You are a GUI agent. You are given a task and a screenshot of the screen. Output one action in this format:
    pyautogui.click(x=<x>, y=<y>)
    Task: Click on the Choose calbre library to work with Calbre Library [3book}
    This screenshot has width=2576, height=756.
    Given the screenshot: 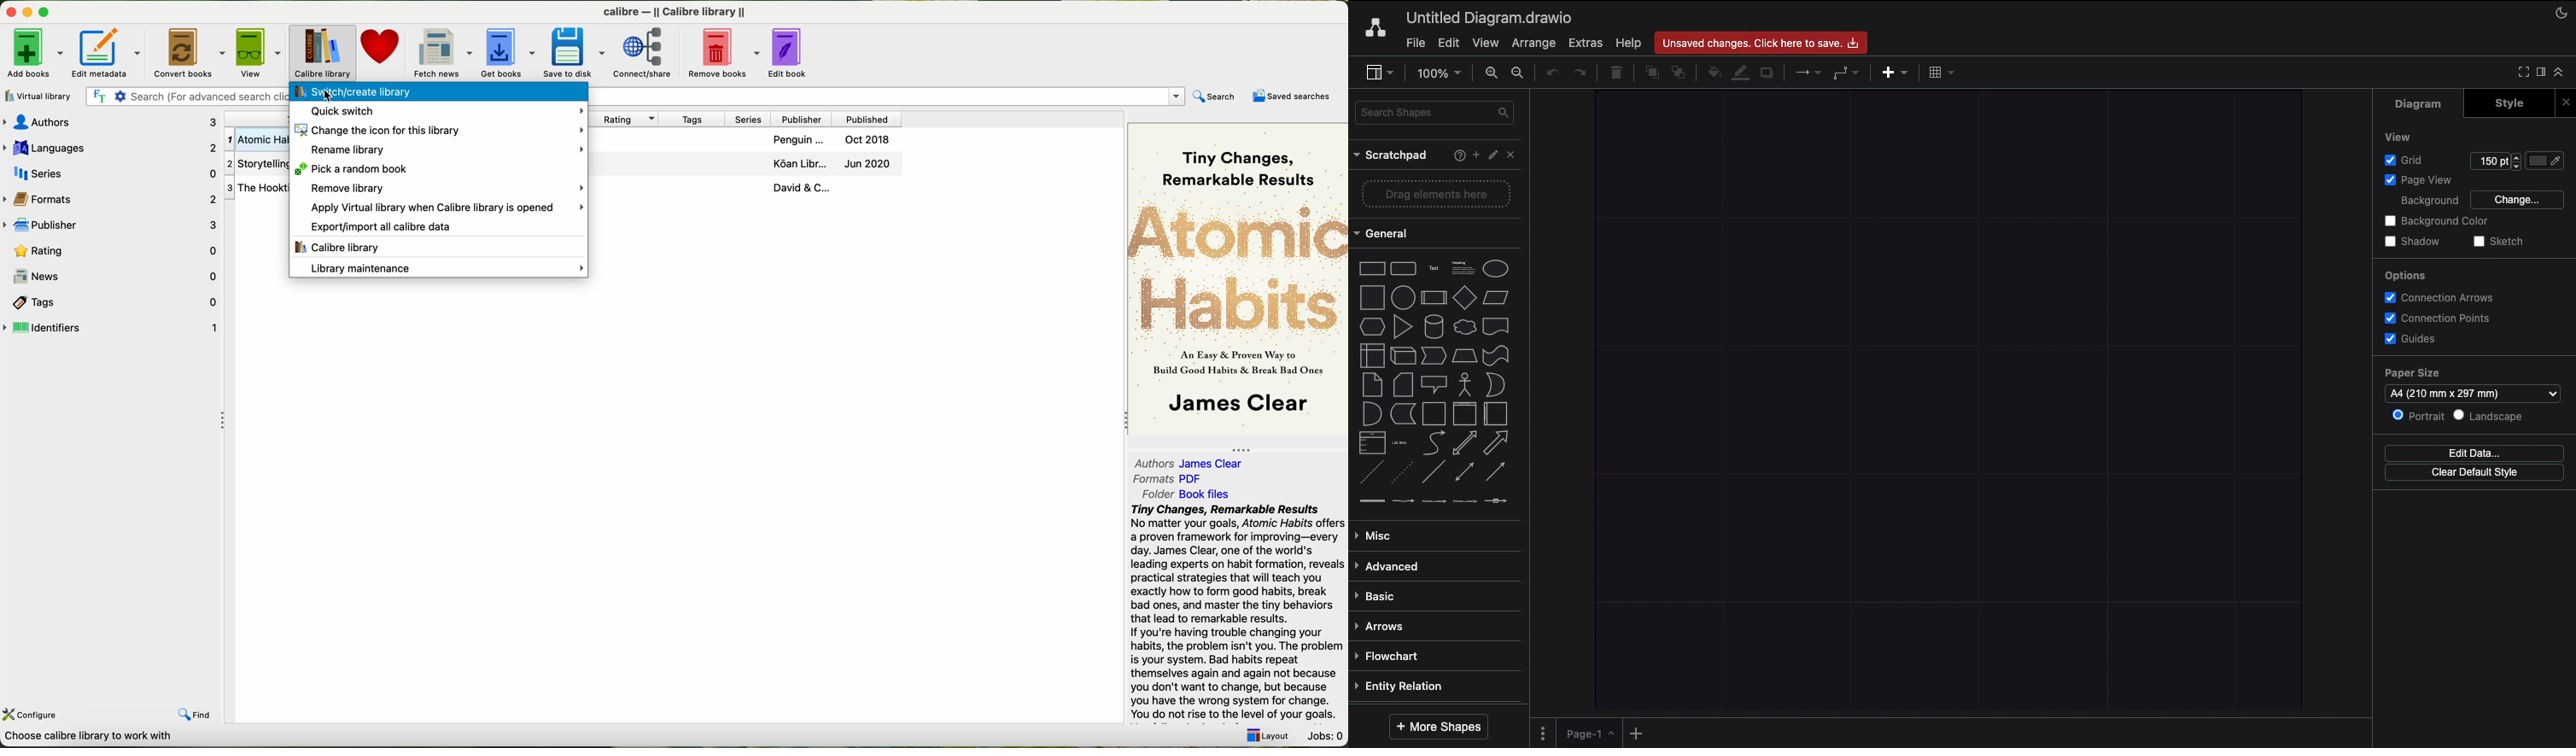 What is the action you would take?
    pyautogui.click(x=97, y=737)
    